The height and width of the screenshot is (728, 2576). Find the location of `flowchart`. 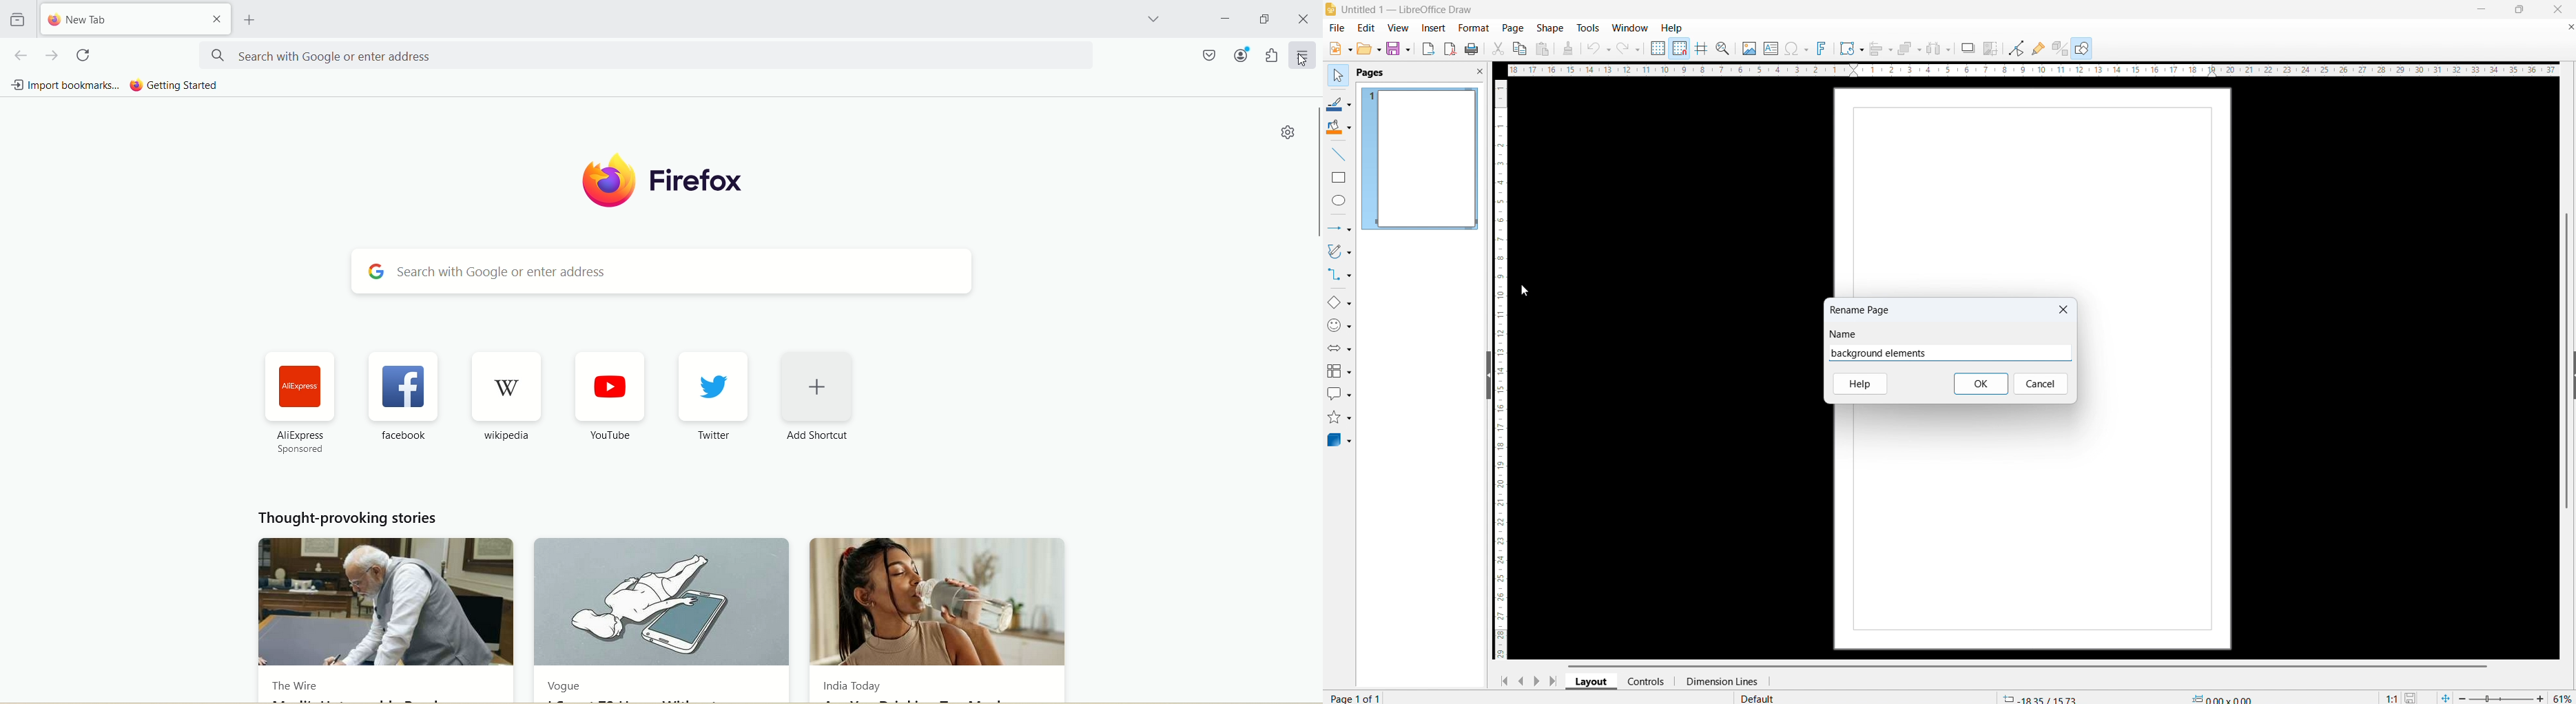

flowchart is located at coordinates (1340, 372).